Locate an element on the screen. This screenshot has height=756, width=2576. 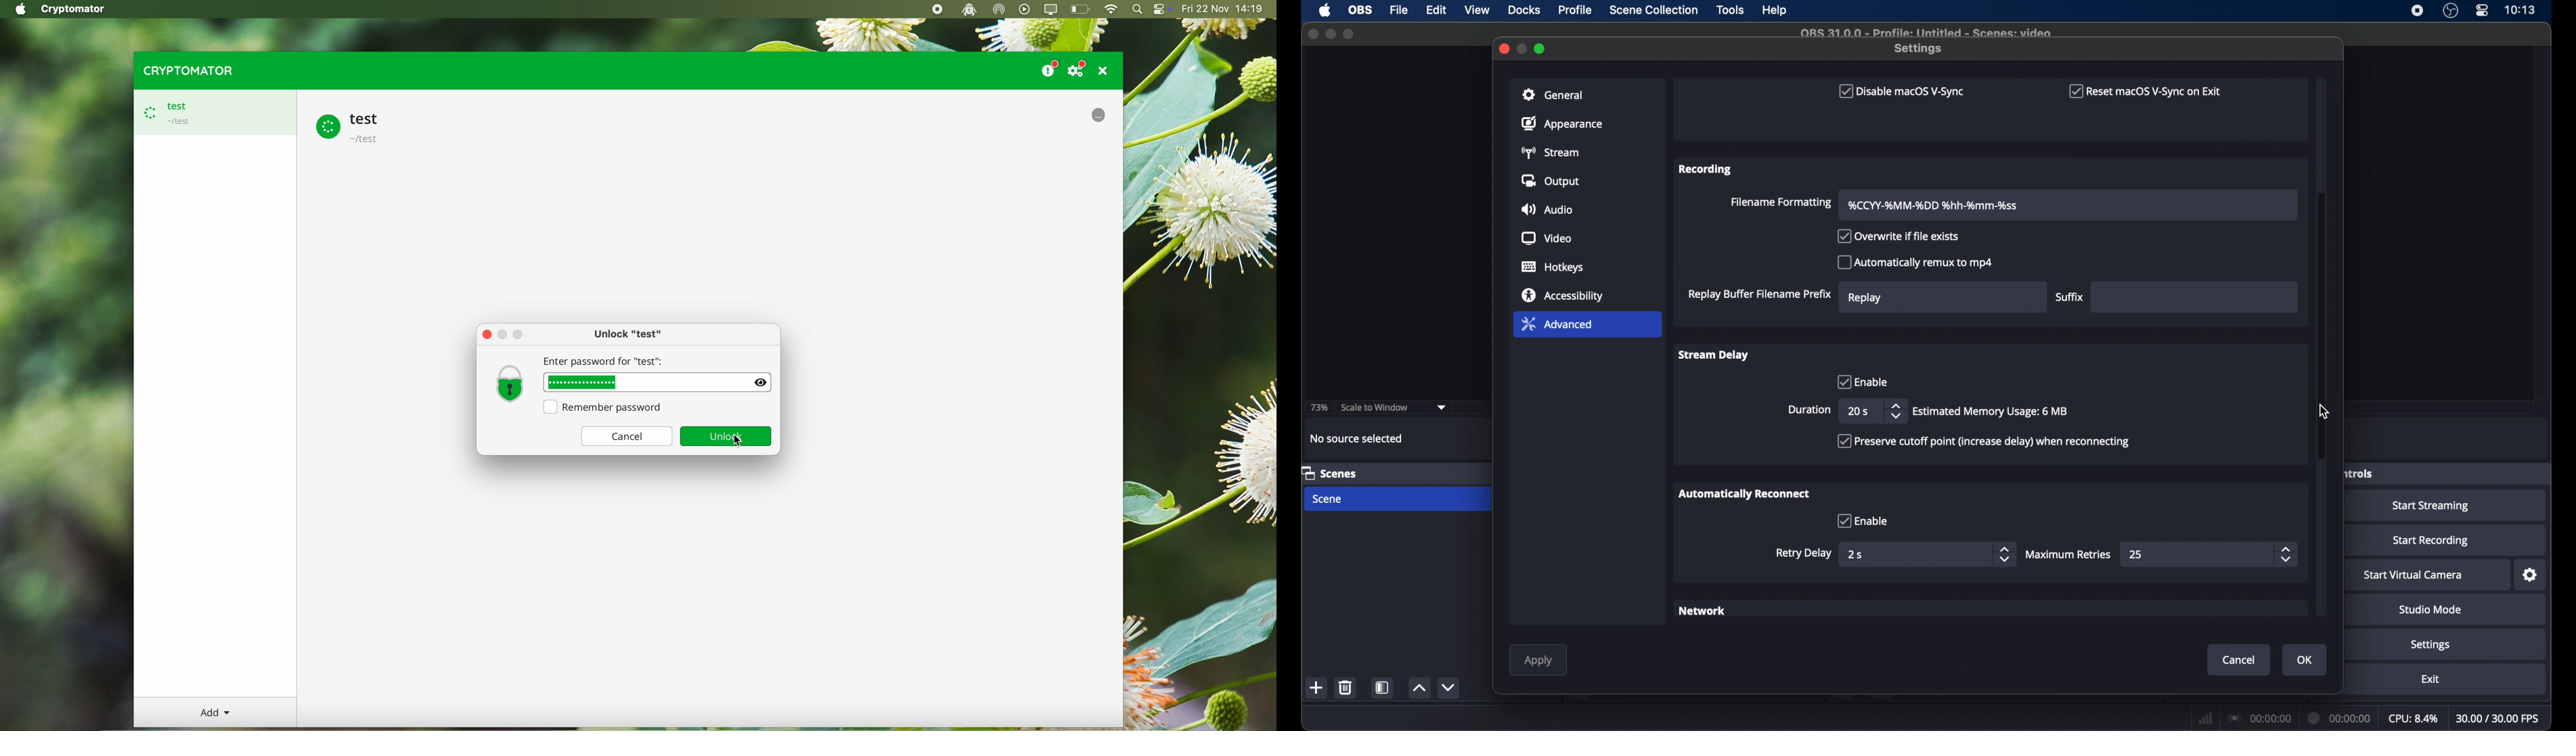
cryptomator is located at coordinates (186, 71).